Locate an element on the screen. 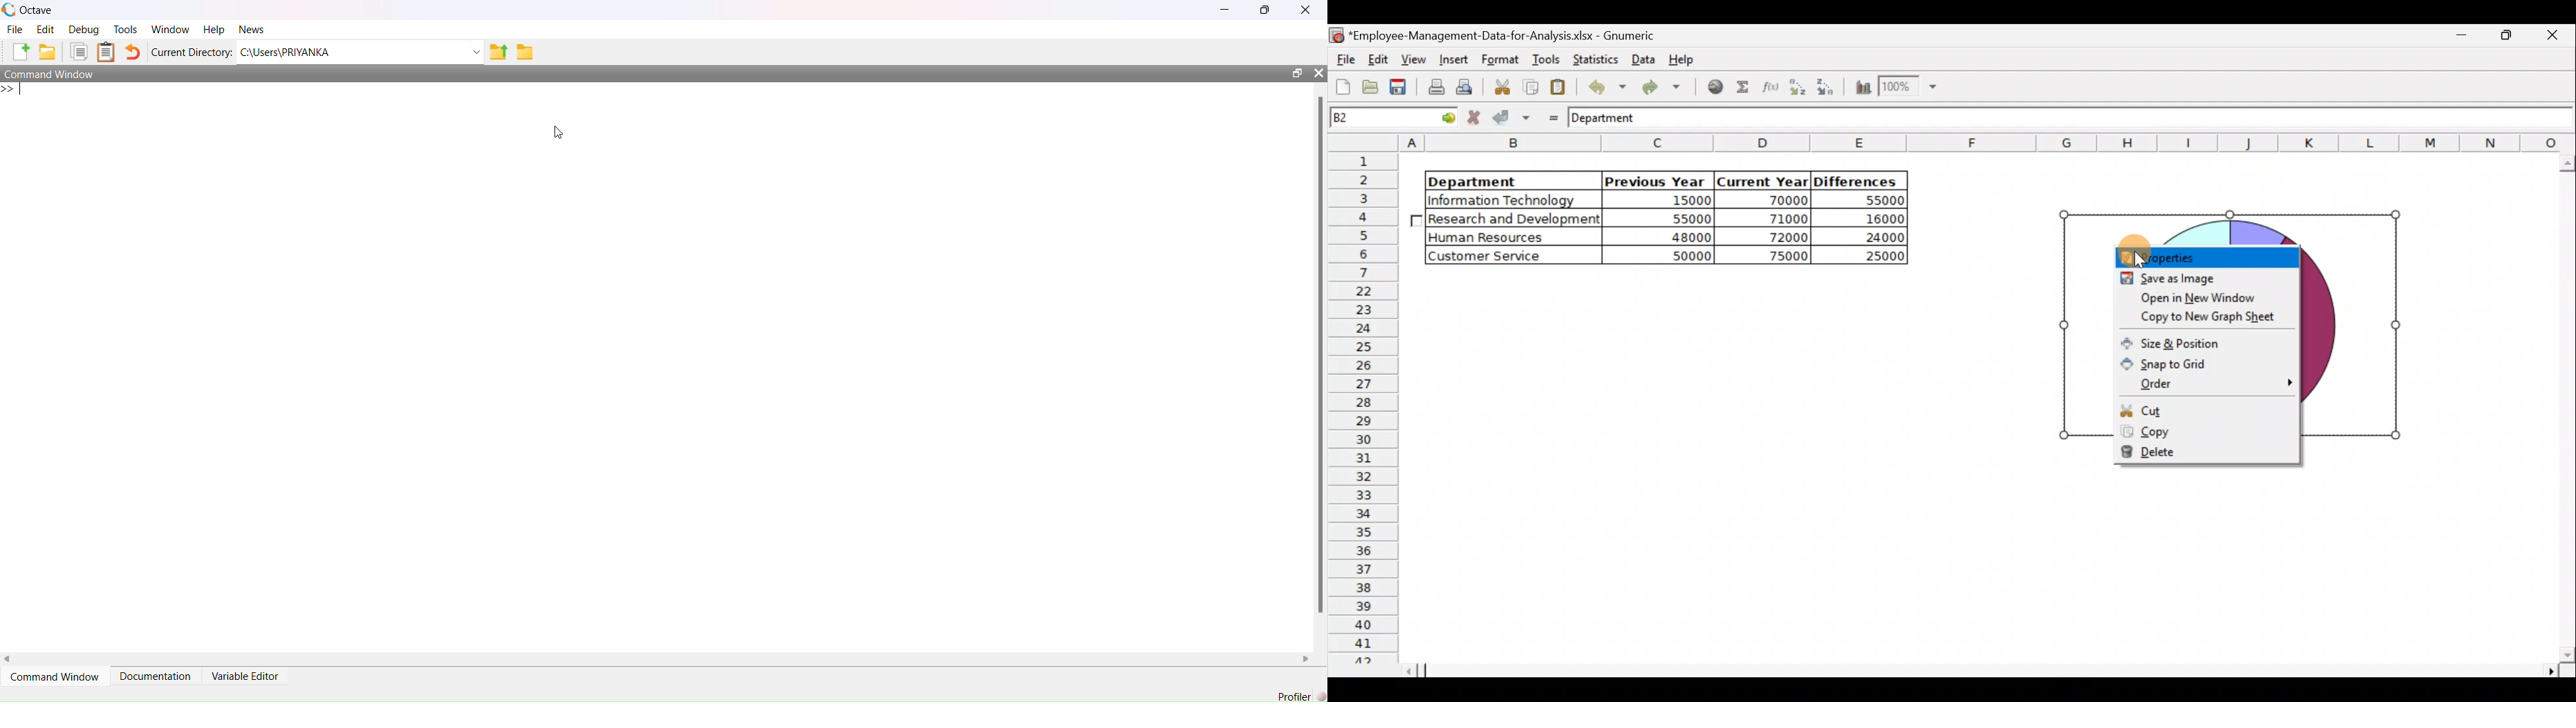 The height and width of the screenshot is (728, 2576). Redo undone action is located at coordinates (1666, 87).